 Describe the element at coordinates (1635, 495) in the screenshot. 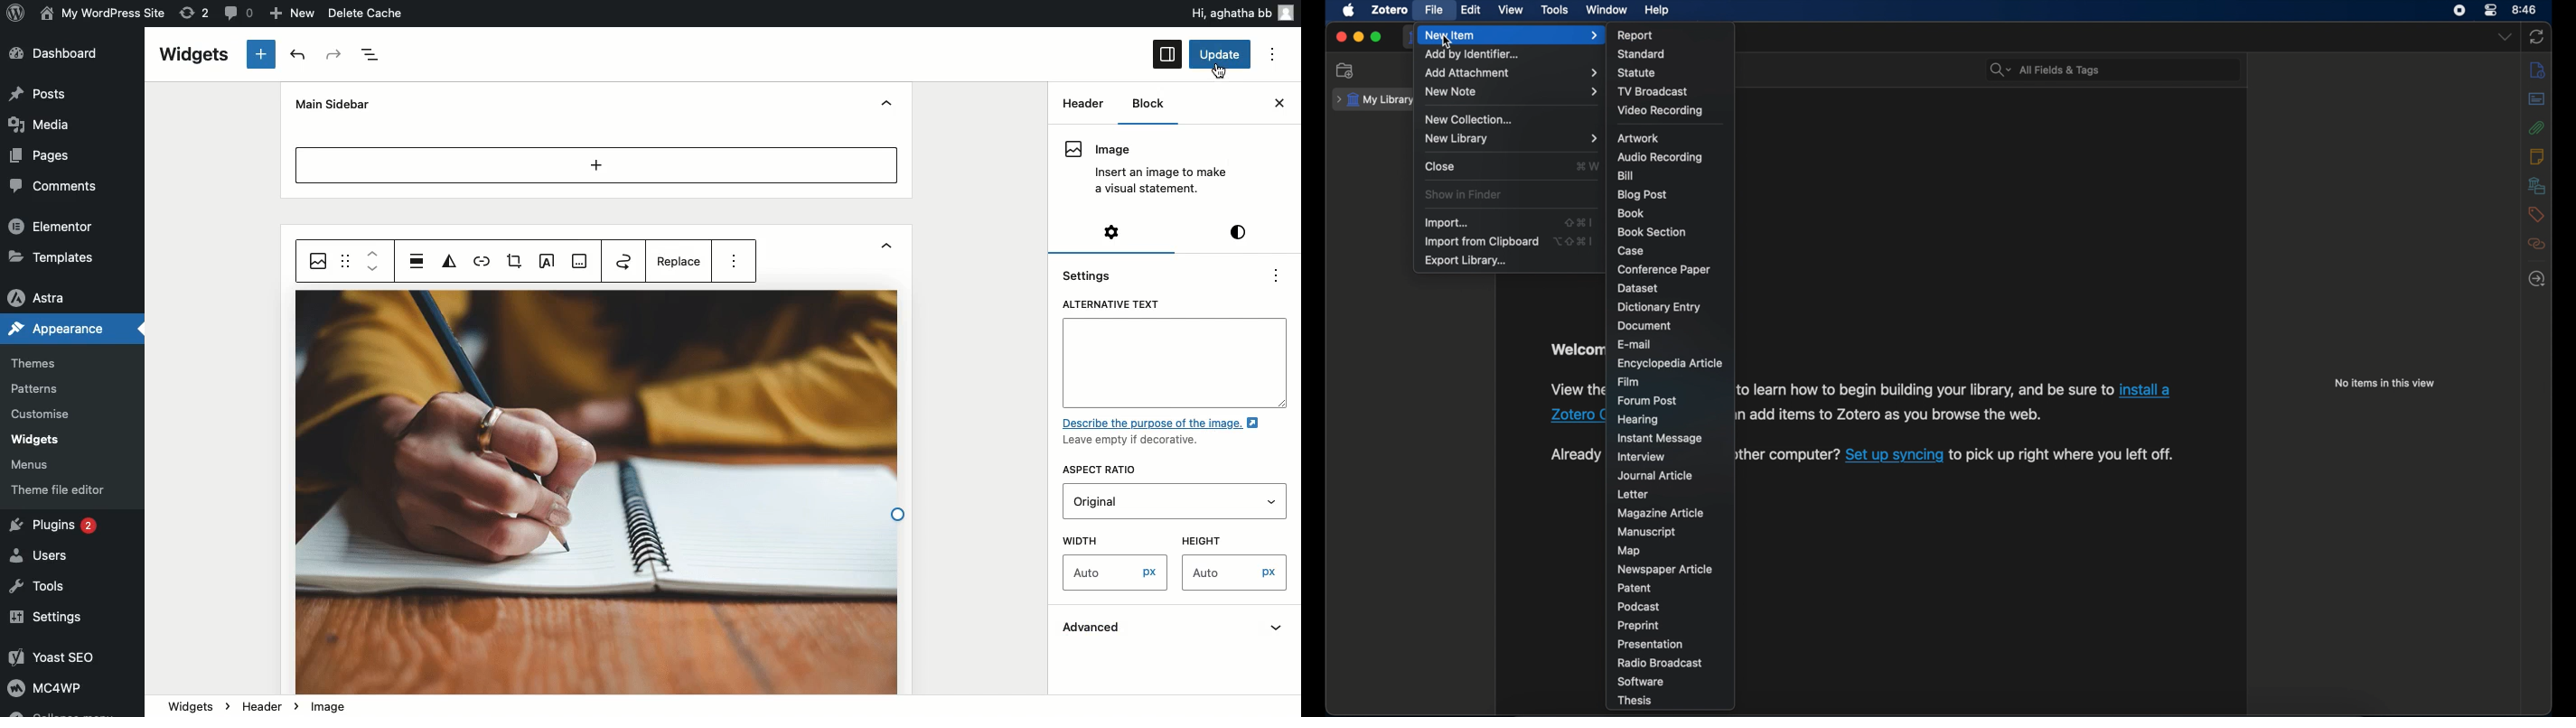

I see `letter` at that location.